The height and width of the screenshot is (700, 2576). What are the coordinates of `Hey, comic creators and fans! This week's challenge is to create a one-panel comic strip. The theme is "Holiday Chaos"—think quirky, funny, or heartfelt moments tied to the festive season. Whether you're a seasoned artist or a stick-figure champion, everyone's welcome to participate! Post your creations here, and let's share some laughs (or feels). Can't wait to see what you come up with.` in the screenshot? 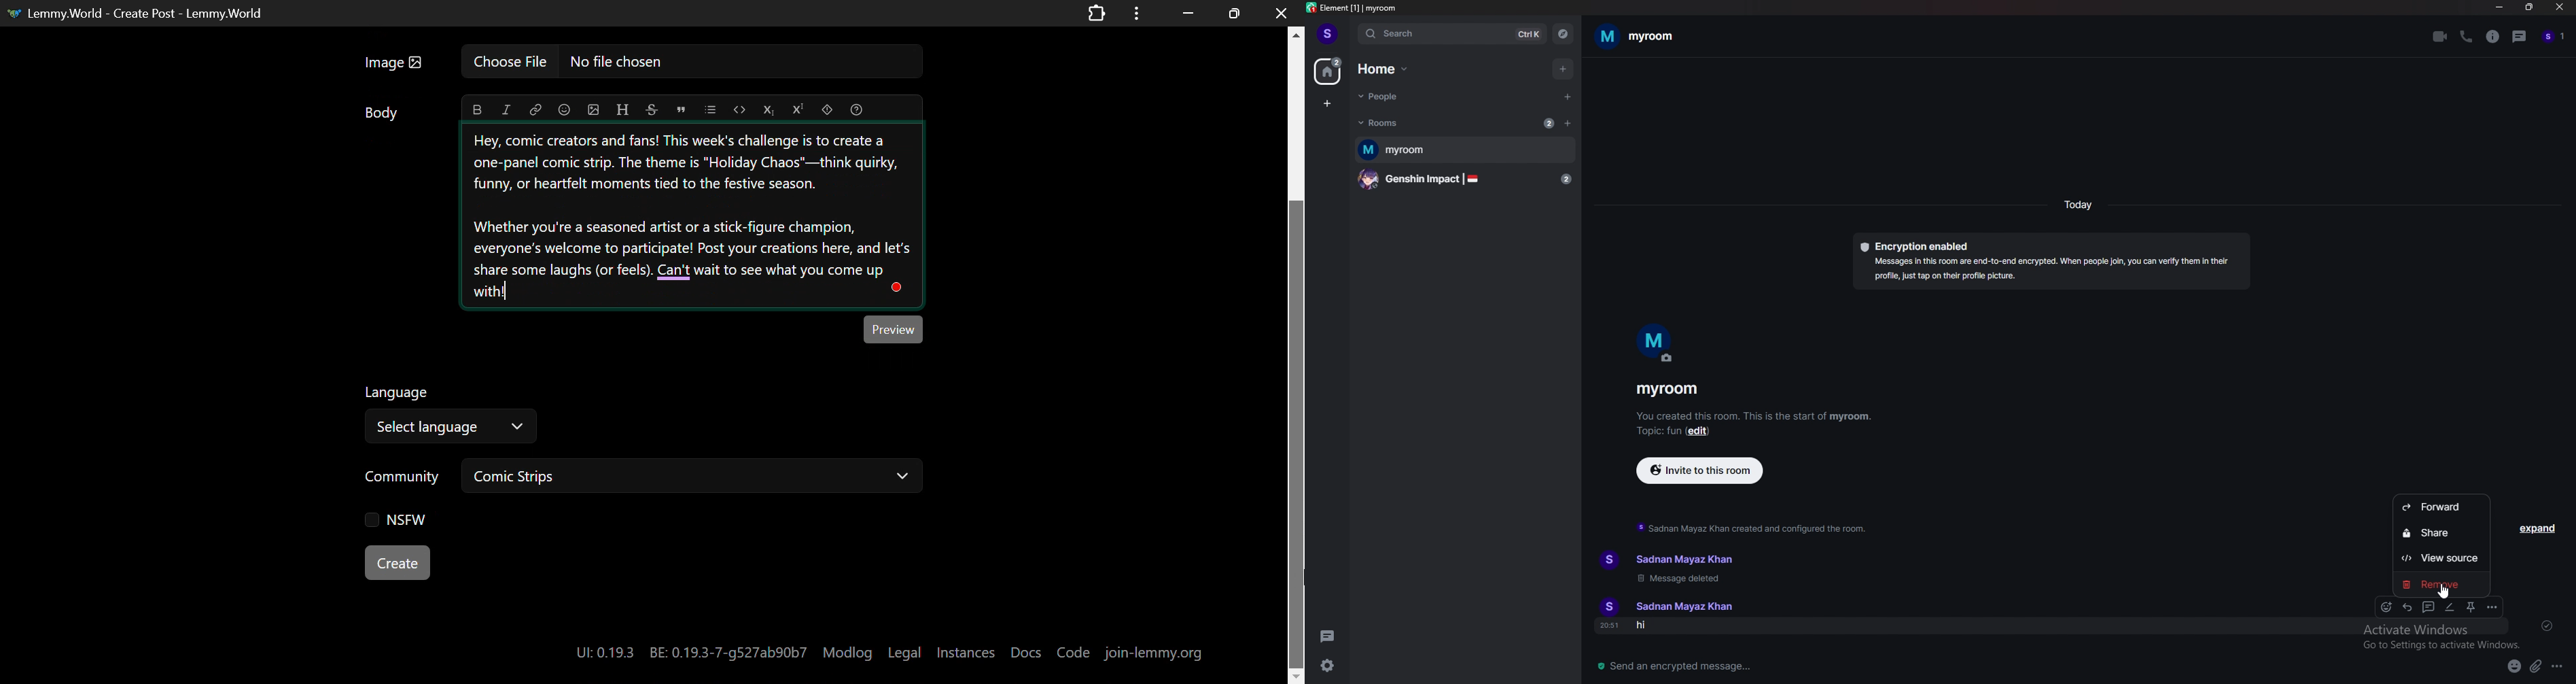 It's located at (692, 217).